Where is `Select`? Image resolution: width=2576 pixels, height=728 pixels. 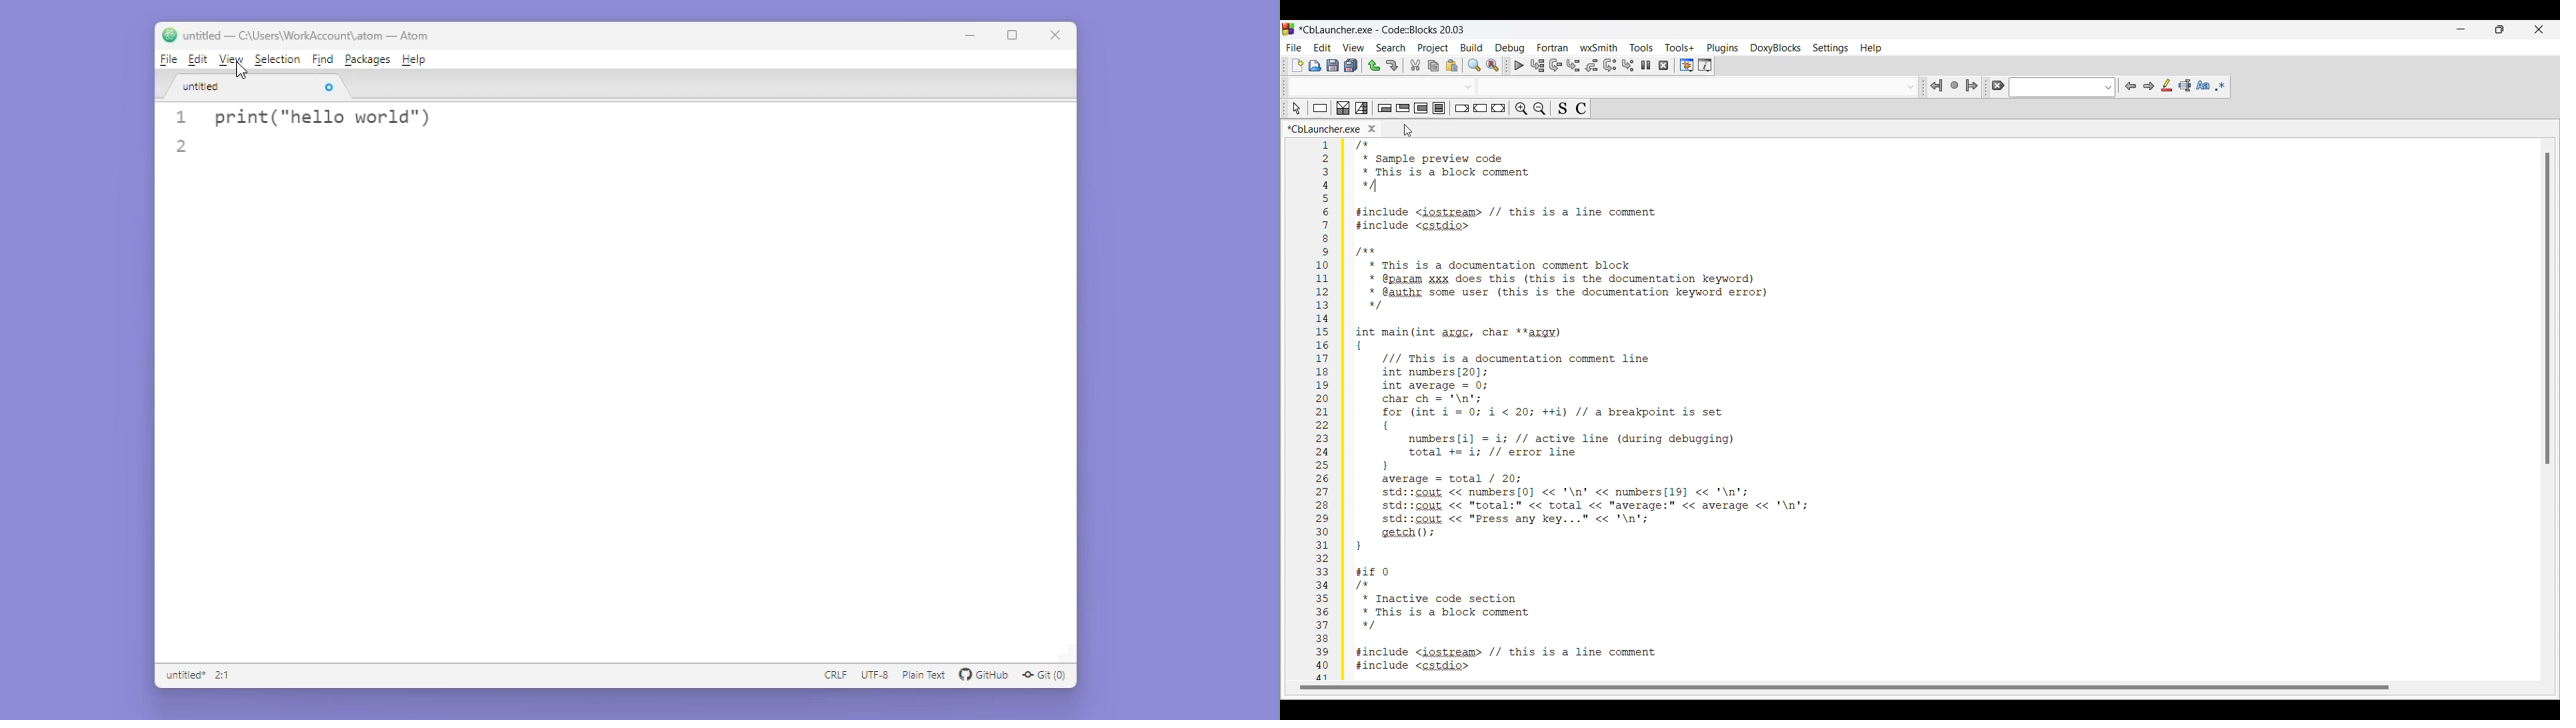 Select is located at coordinates (1299, 108).